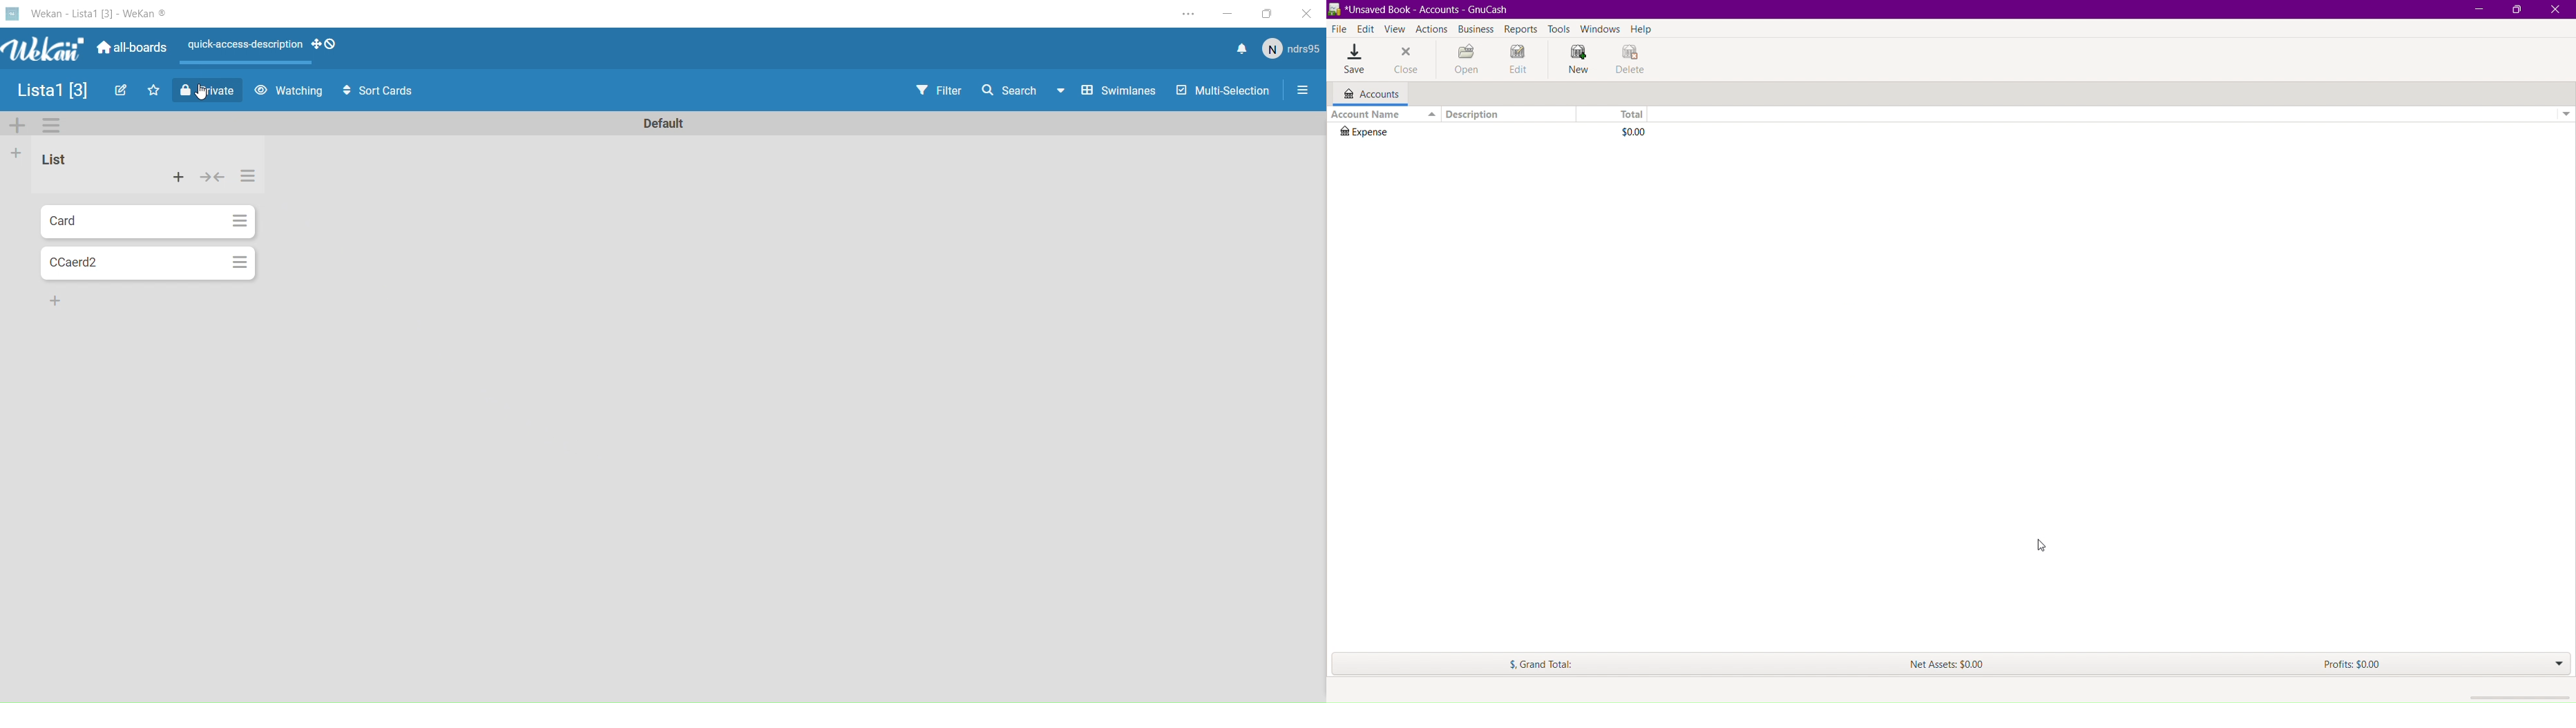  I want to click on Options, so click(239, 262).